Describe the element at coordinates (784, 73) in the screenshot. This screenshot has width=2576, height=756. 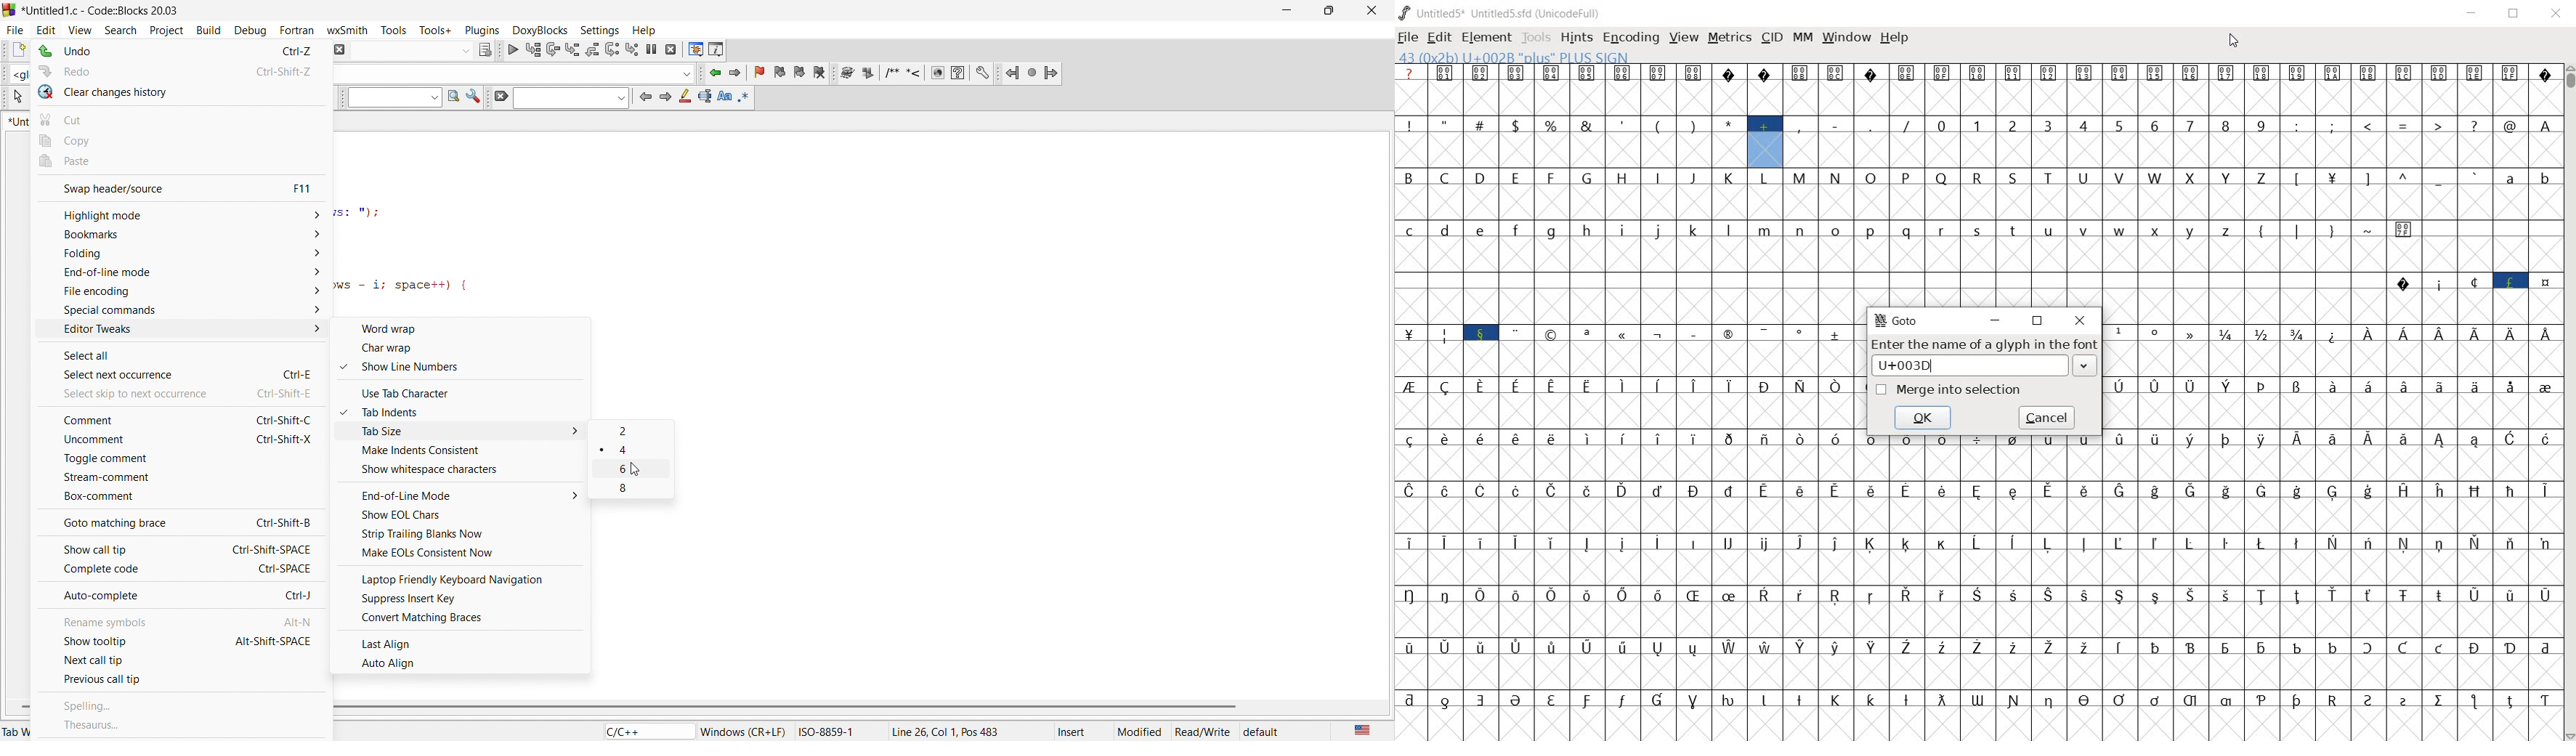
I see `bookmark icon` at that location.